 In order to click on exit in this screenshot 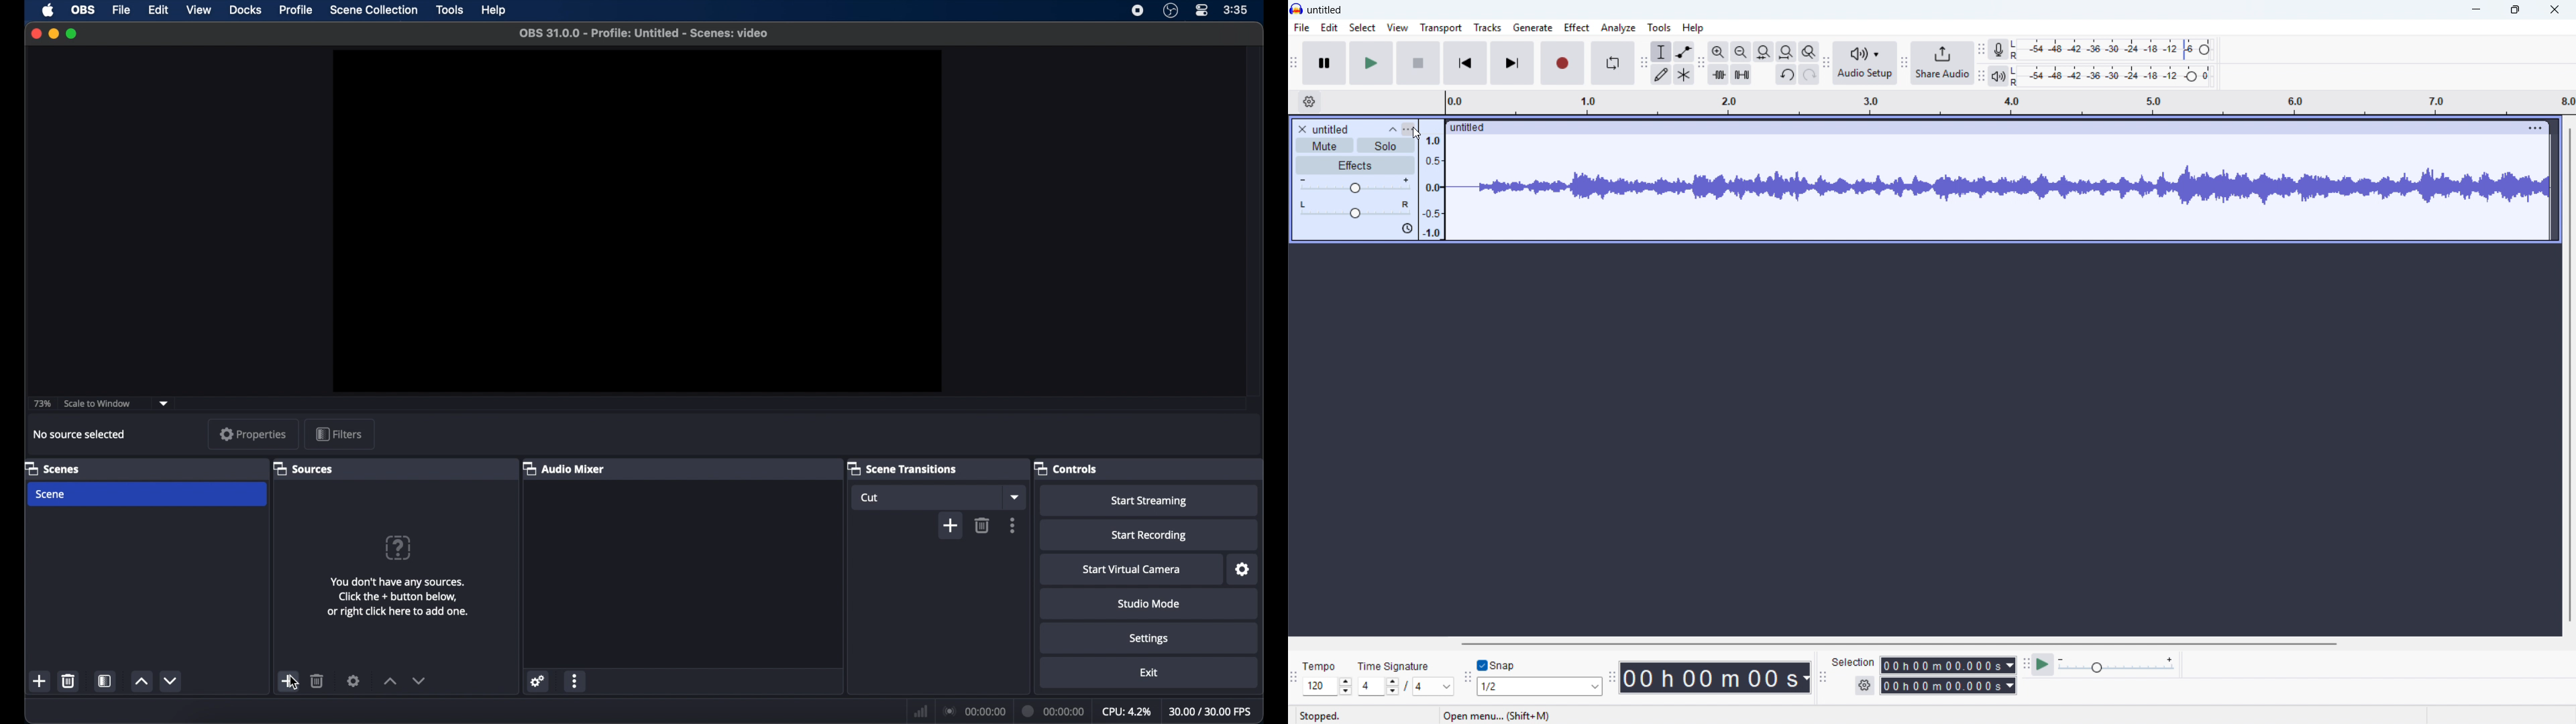, I will do `click(1148, 672)`.